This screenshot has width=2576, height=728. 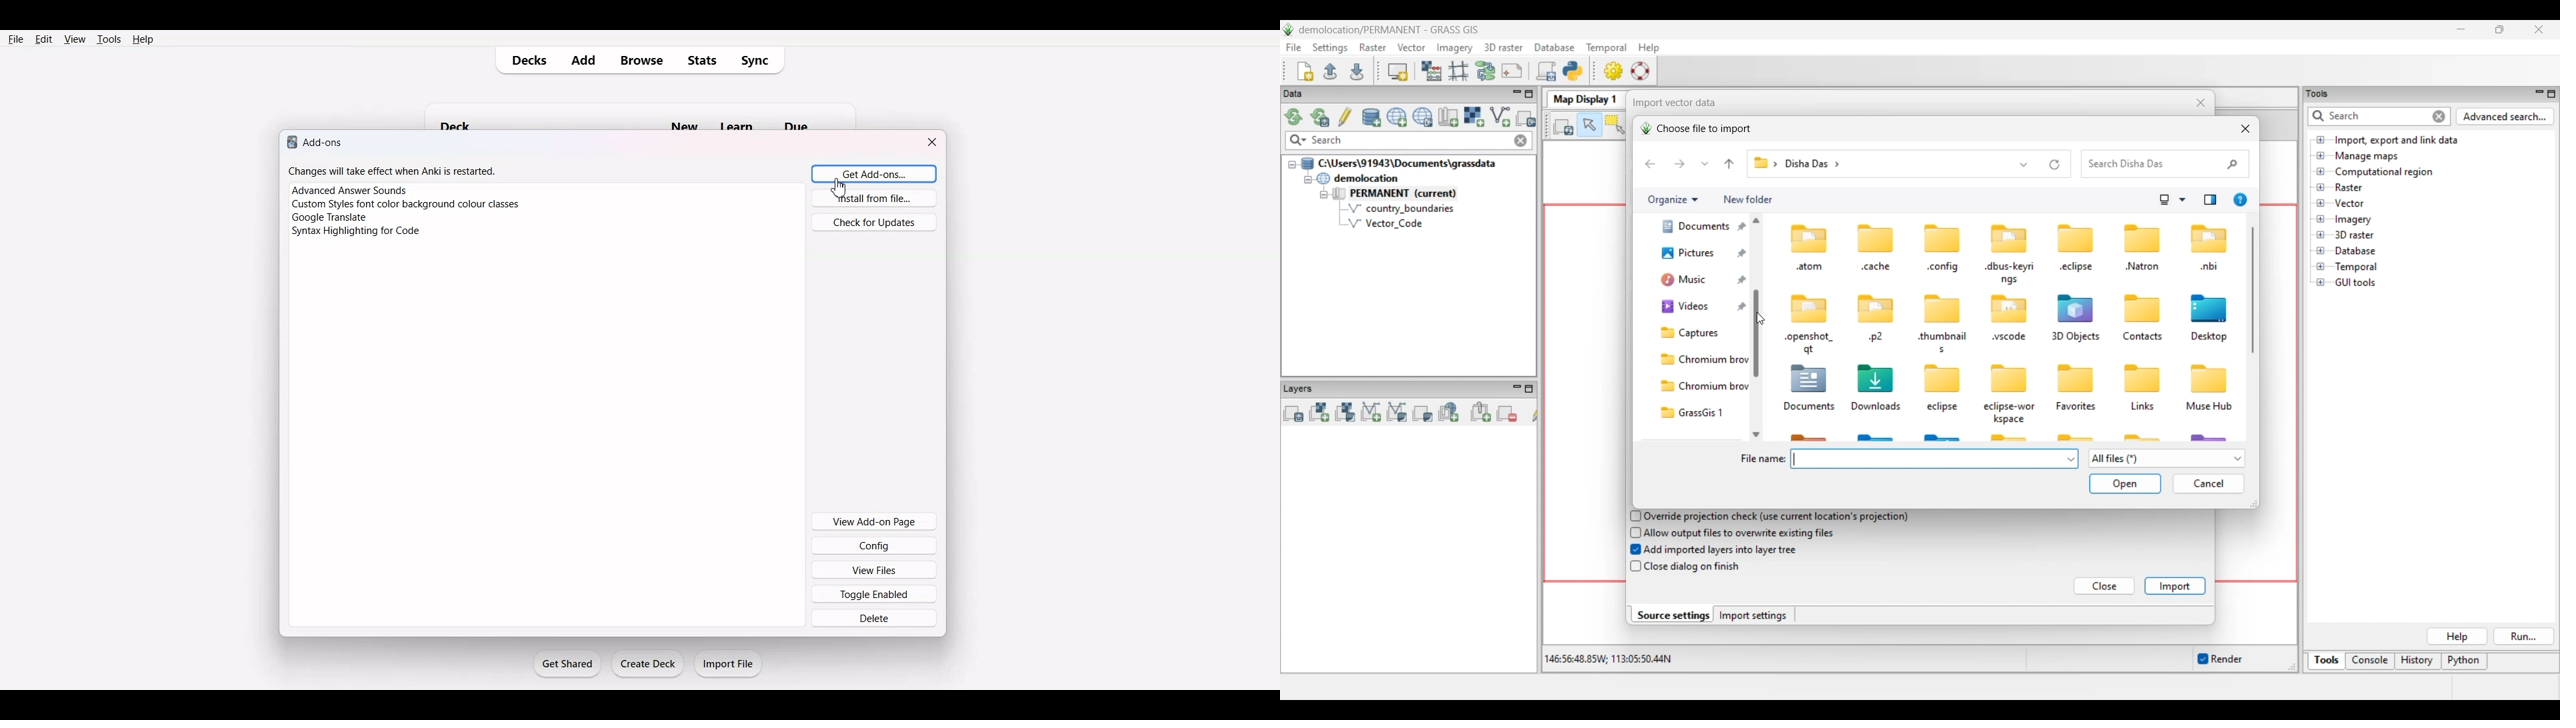 What do you see at coordinates (74, 39) in the screenshot?
I see `View` at bounding box center [74, 39].